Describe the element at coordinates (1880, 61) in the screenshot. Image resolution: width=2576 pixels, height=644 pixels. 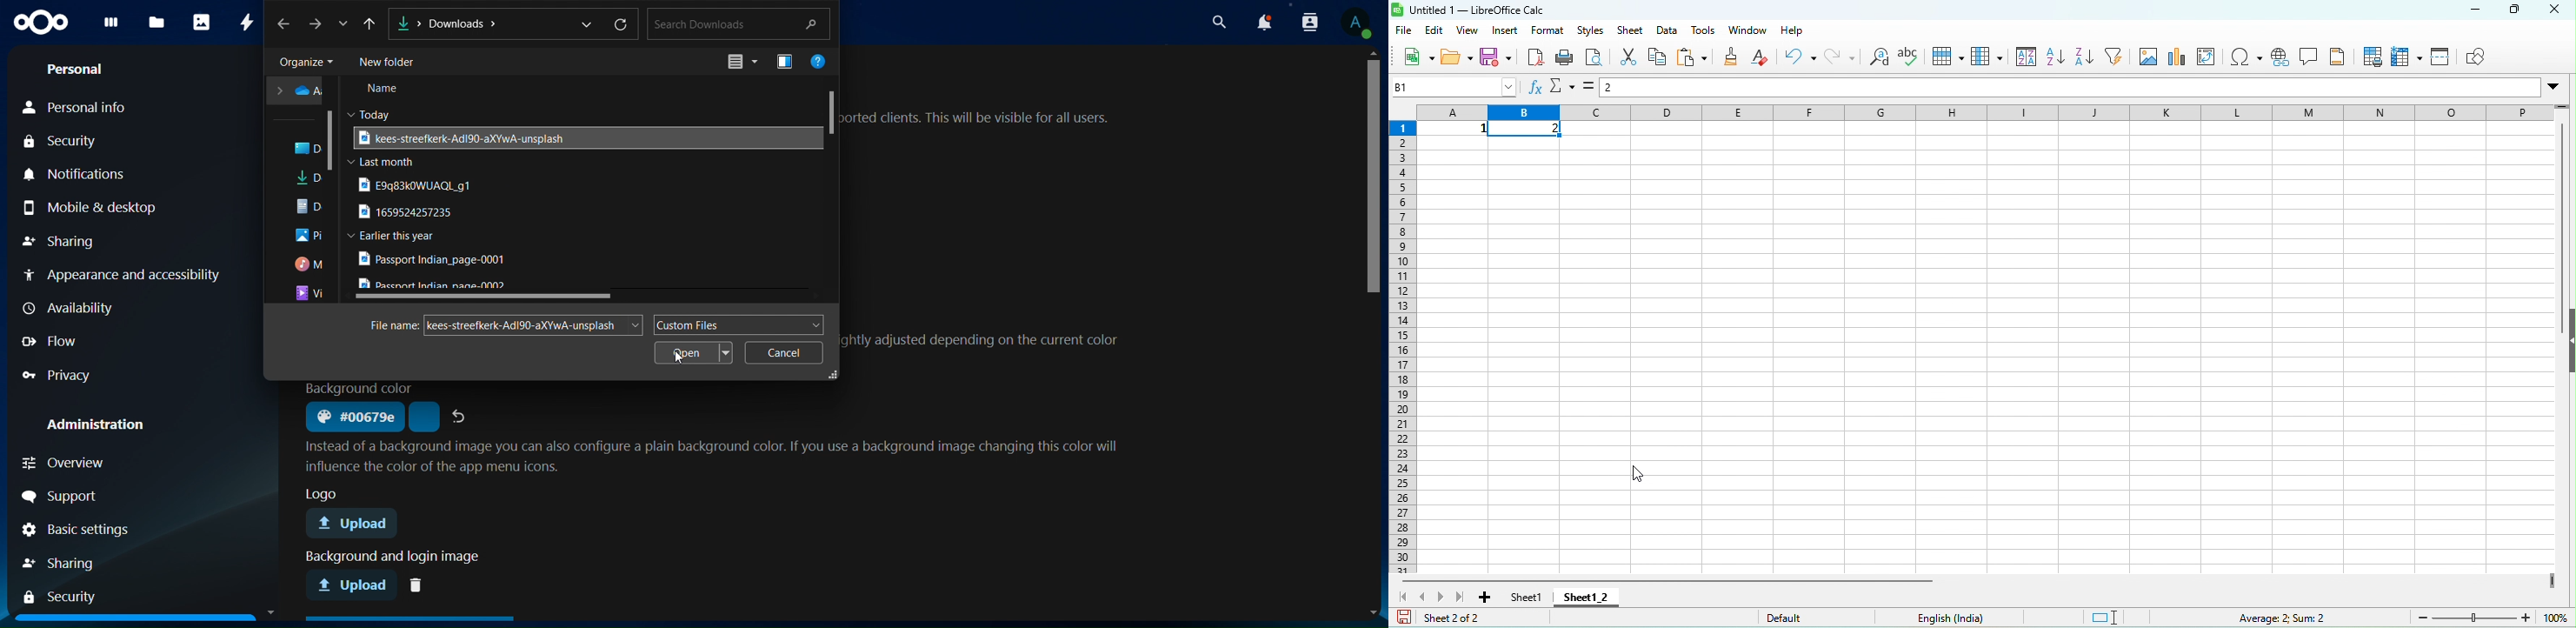
I see `find and replace` at that location.